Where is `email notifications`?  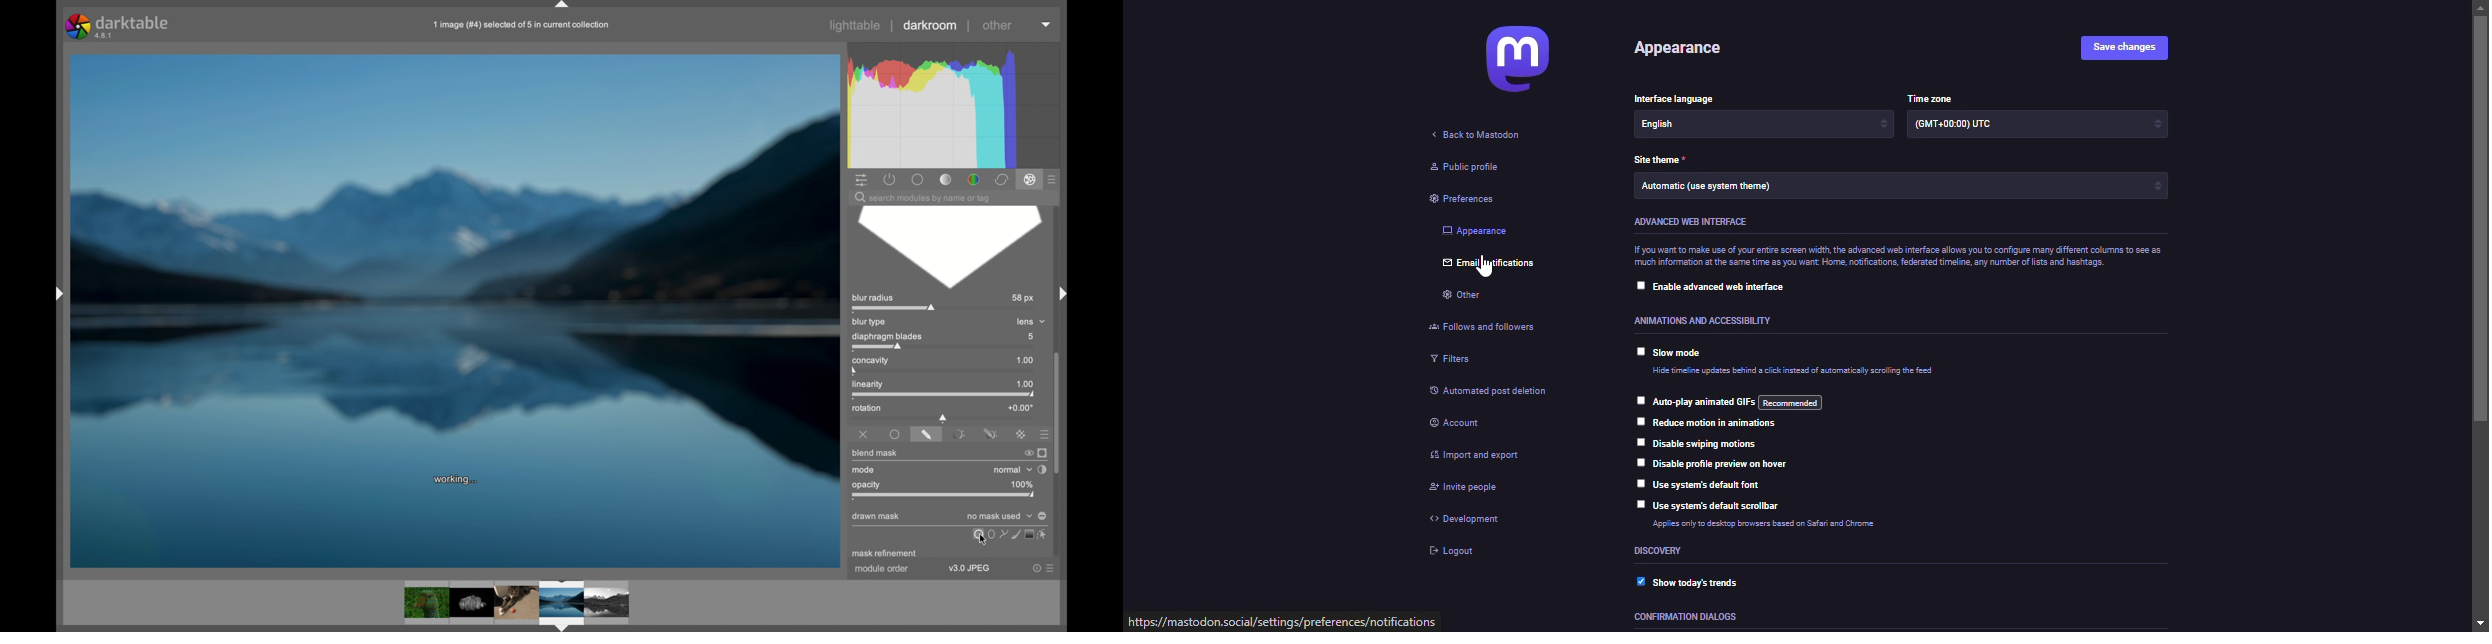 email notifications is located at coordinates (1499, 266).